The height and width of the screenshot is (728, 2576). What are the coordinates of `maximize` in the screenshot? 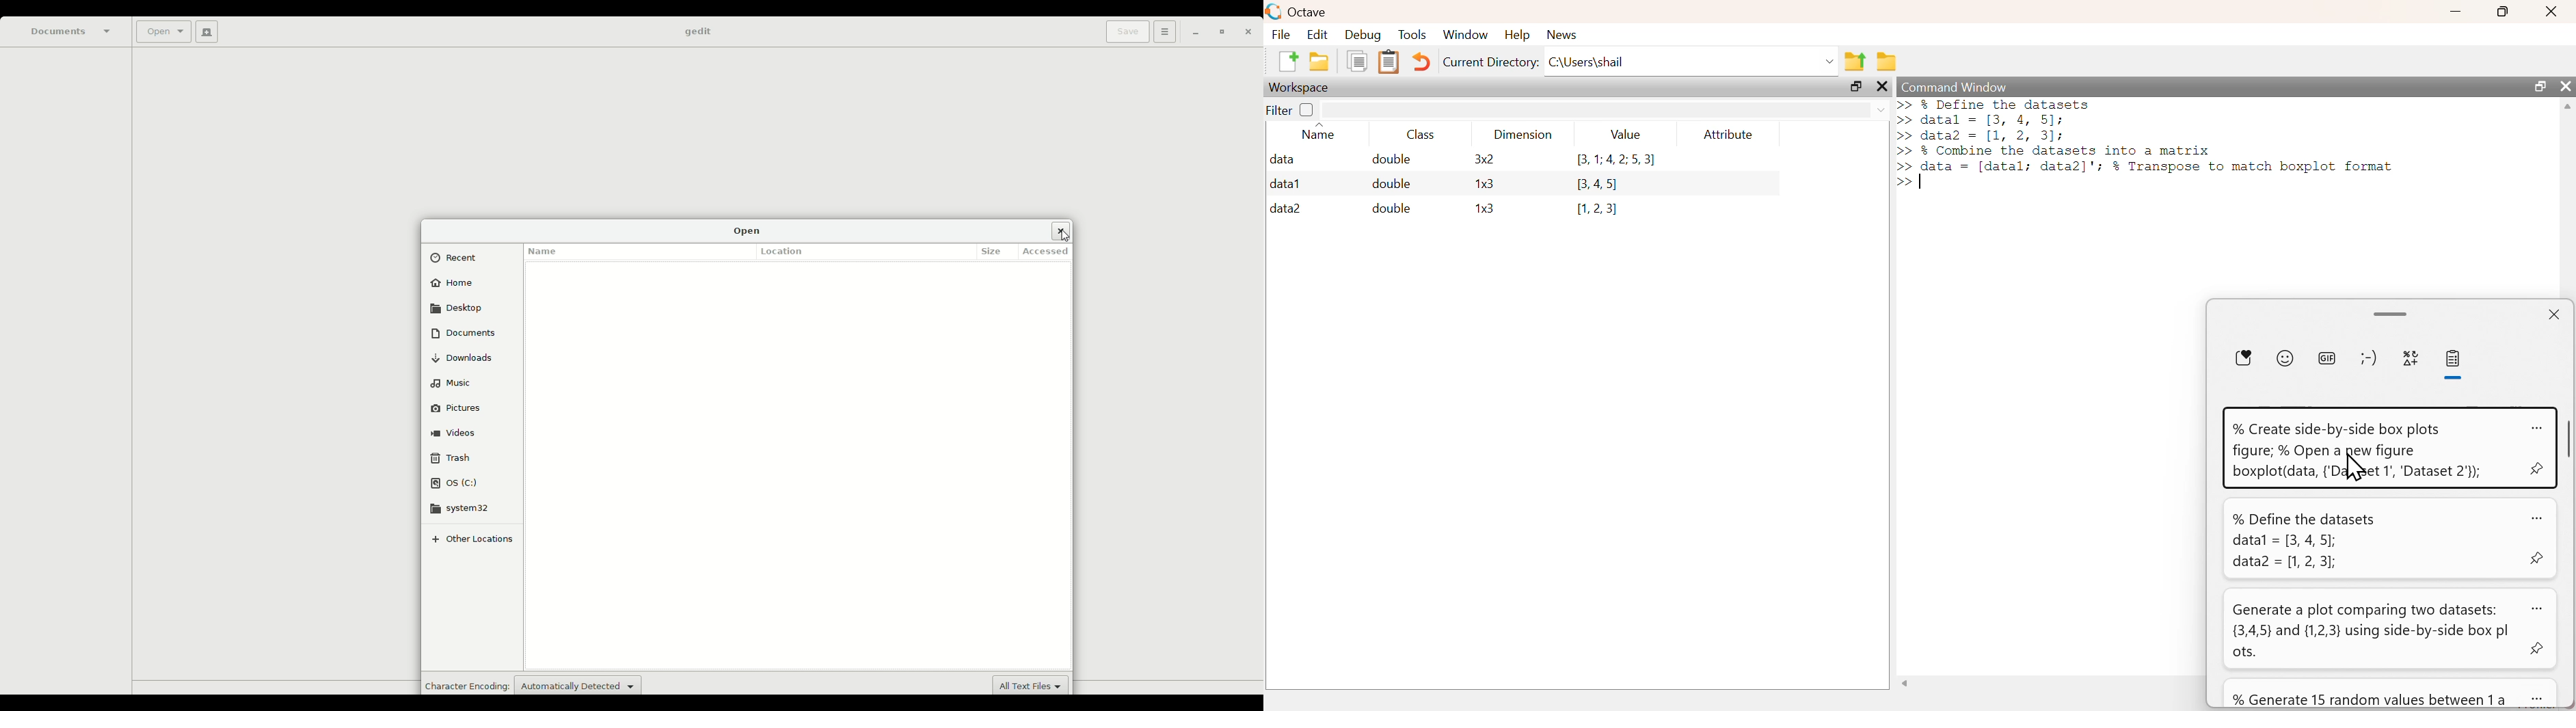 It's located at (2539, 86).